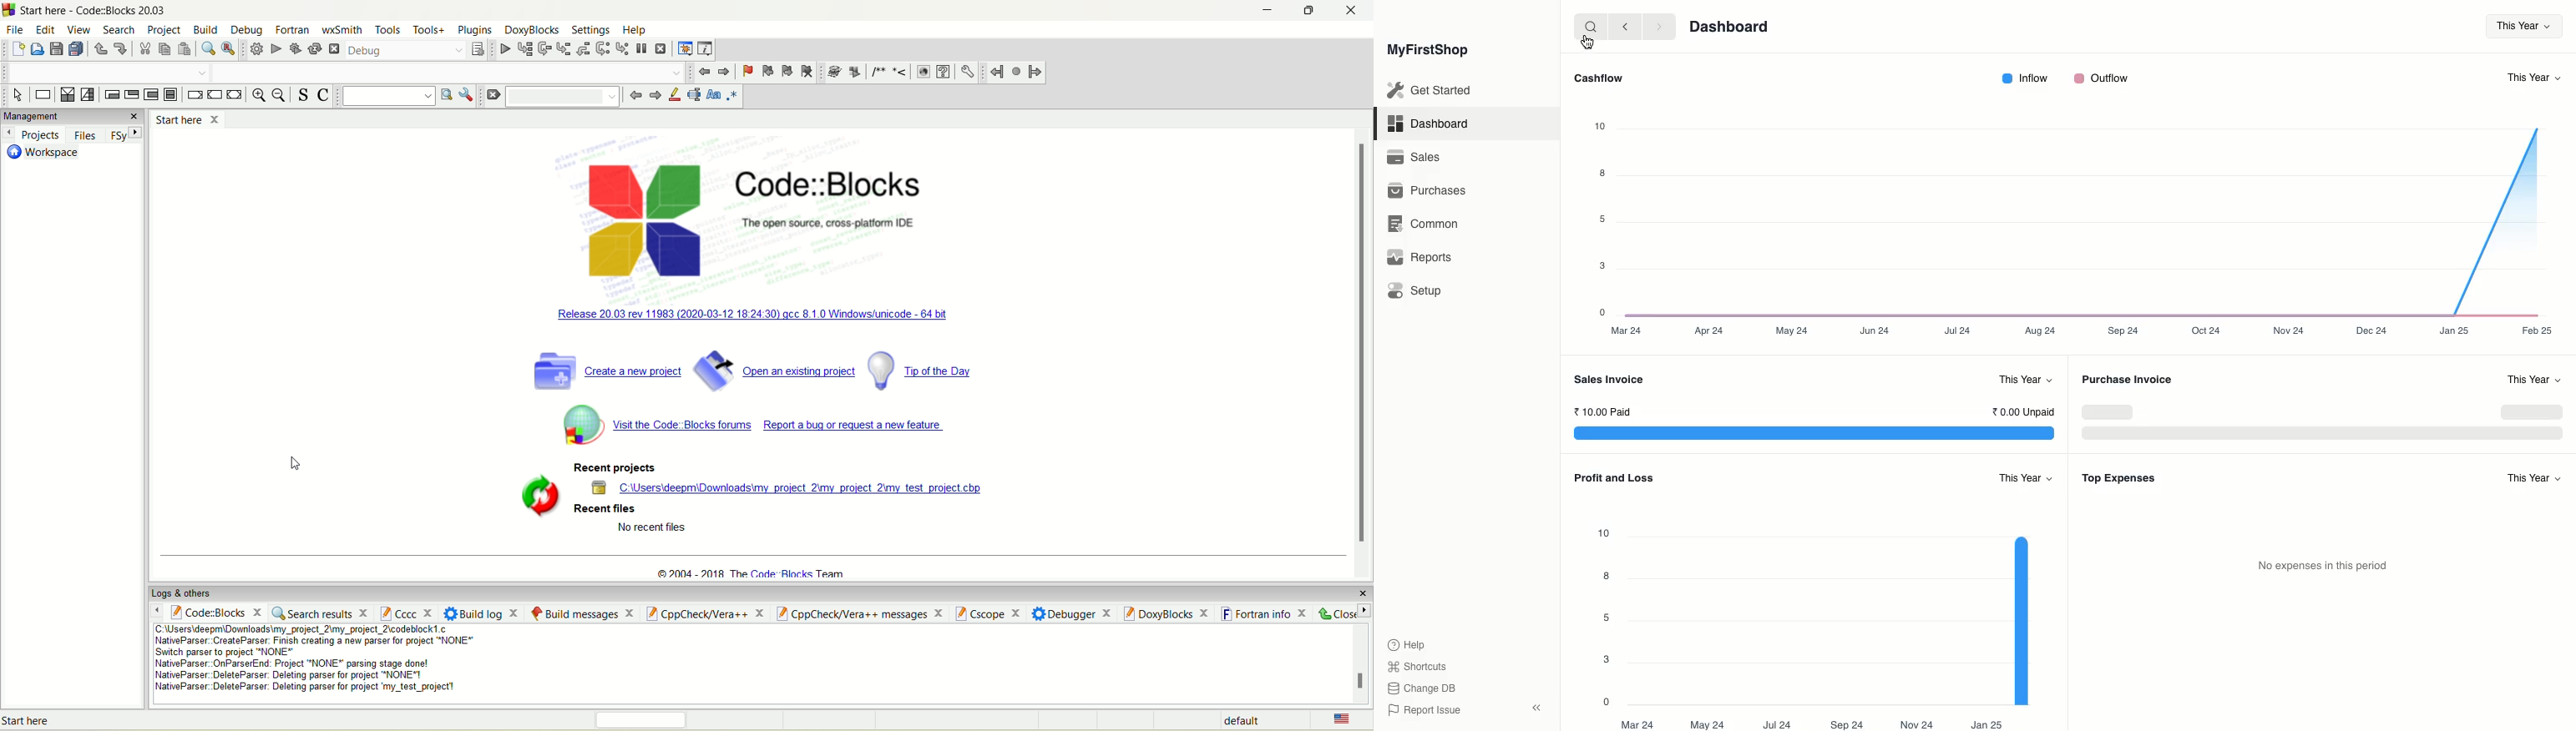 This screenshot has width=2576, height=756. Describe the element at coordinates (1430, 91) in the screenshot. I see `Get Started` at that location.